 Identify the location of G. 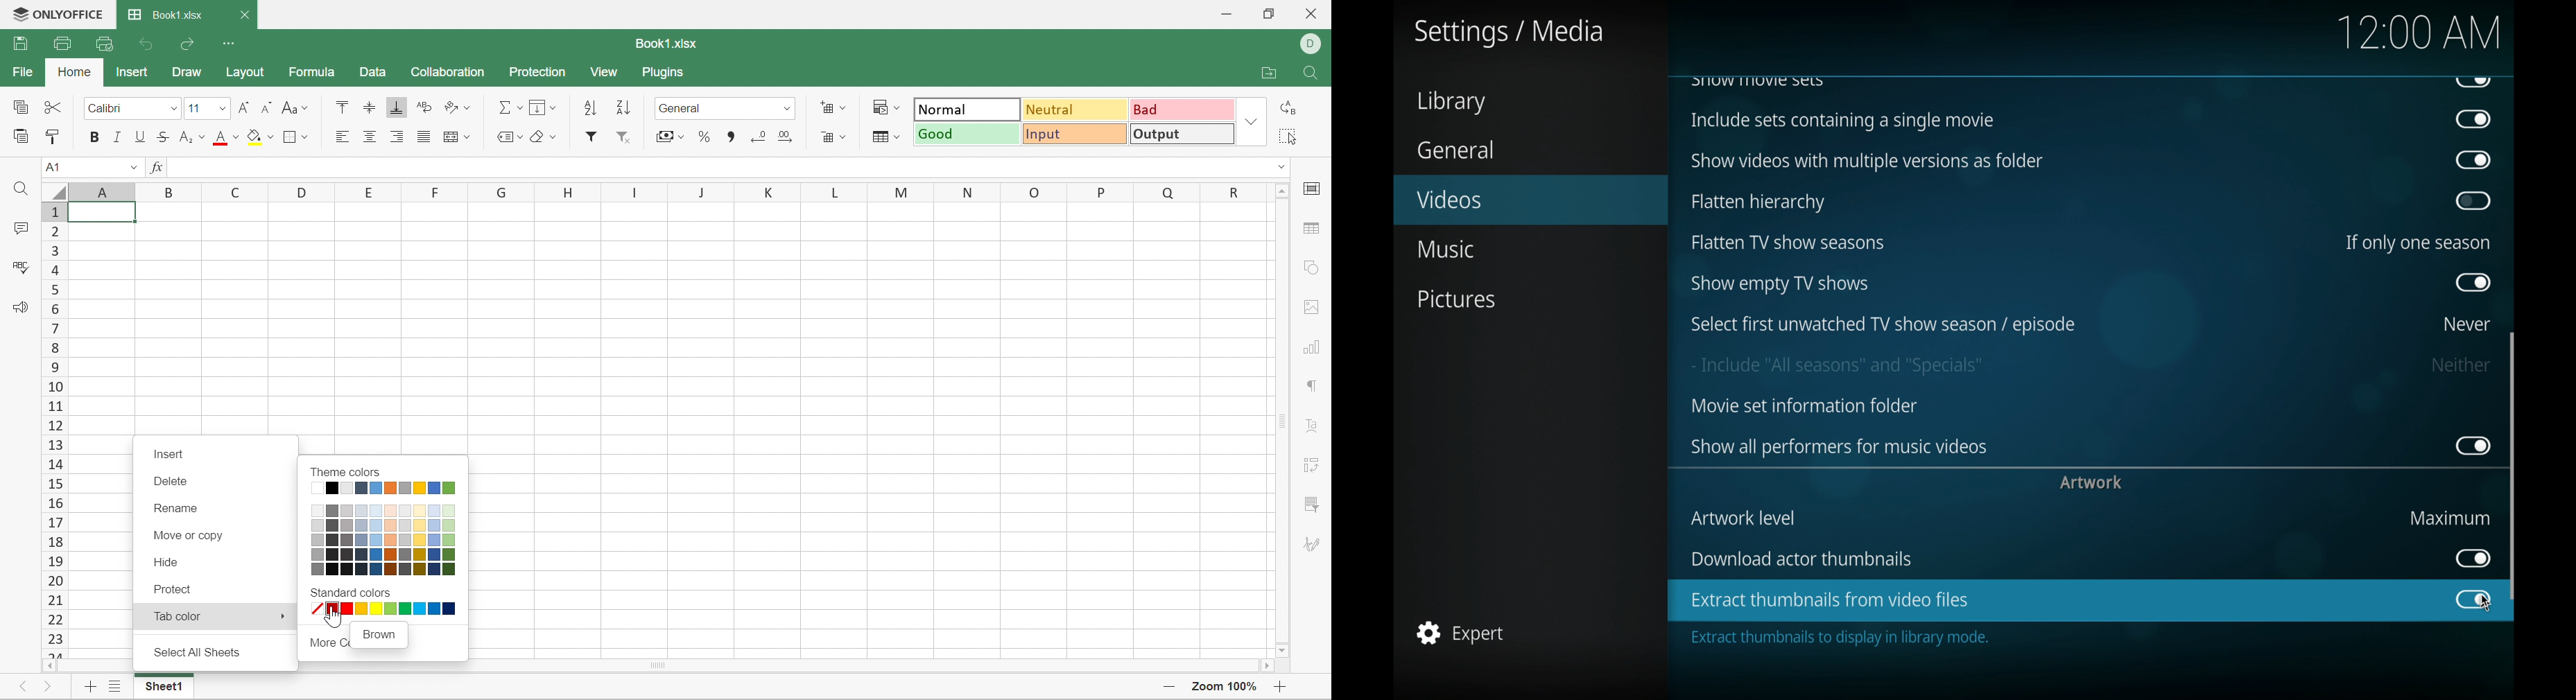
(503, 191).